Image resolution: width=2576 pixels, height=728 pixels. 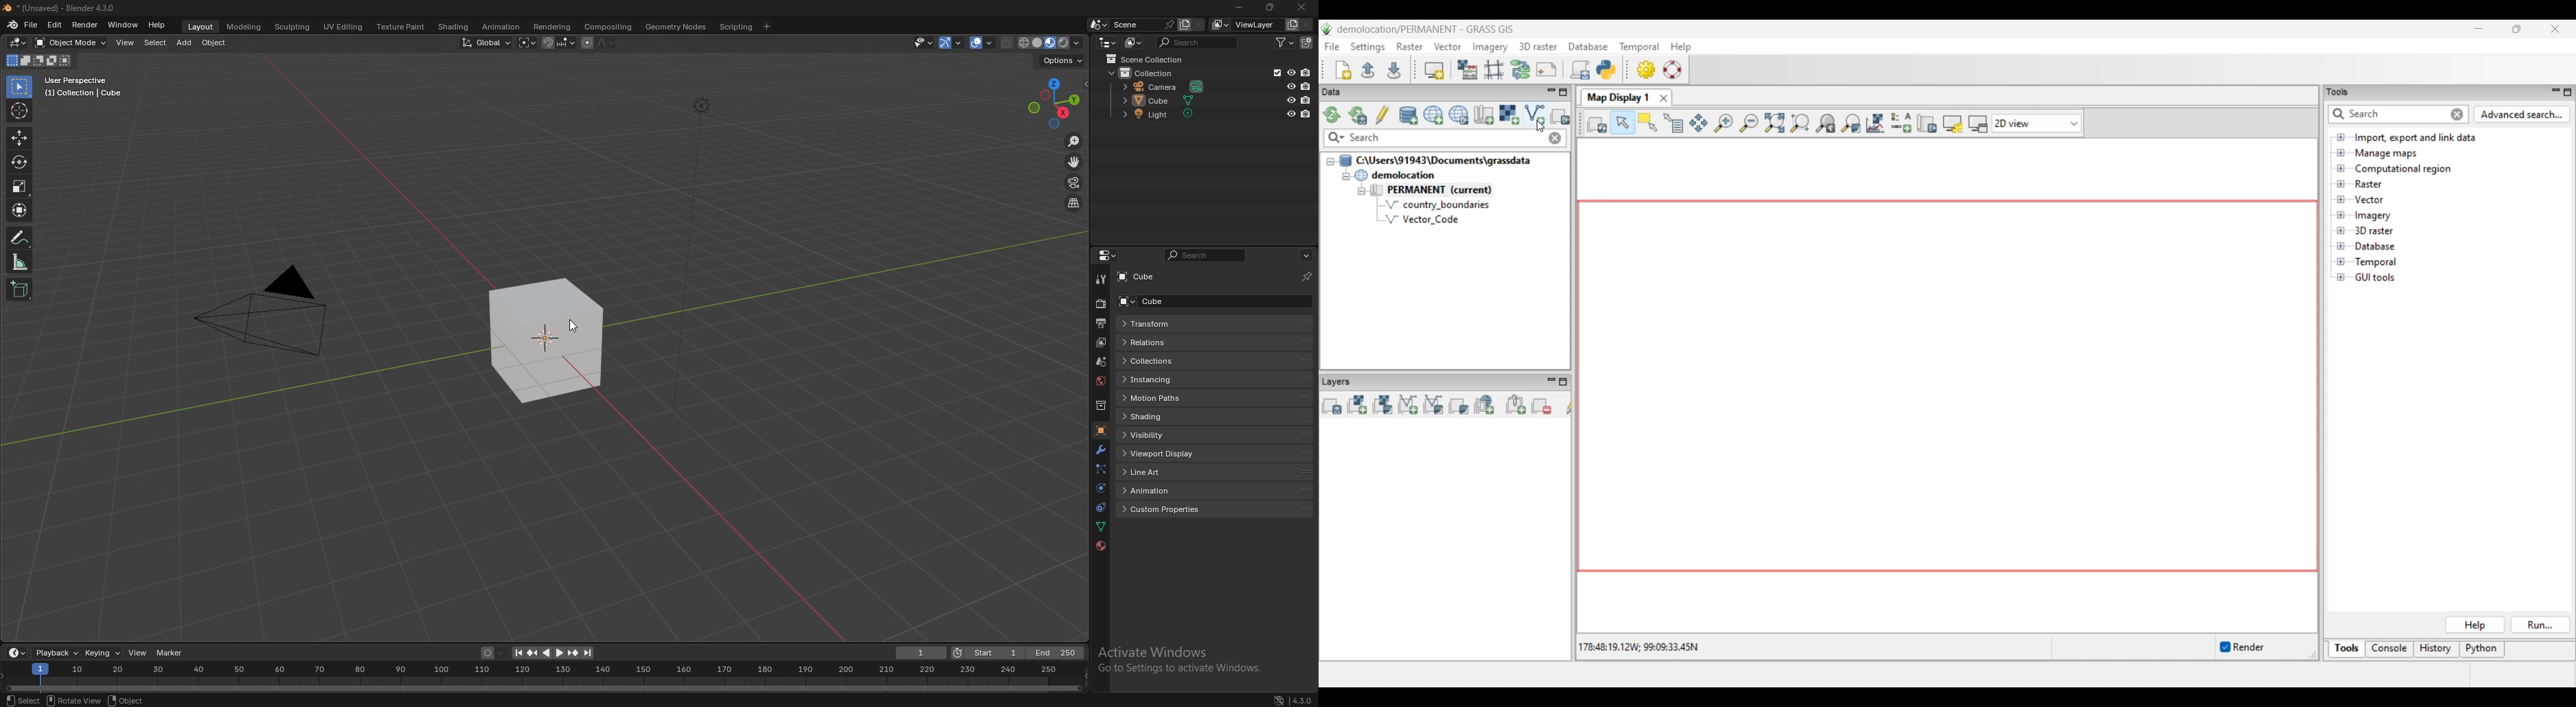 I want to click on editor type, so click(x=17, y=653).